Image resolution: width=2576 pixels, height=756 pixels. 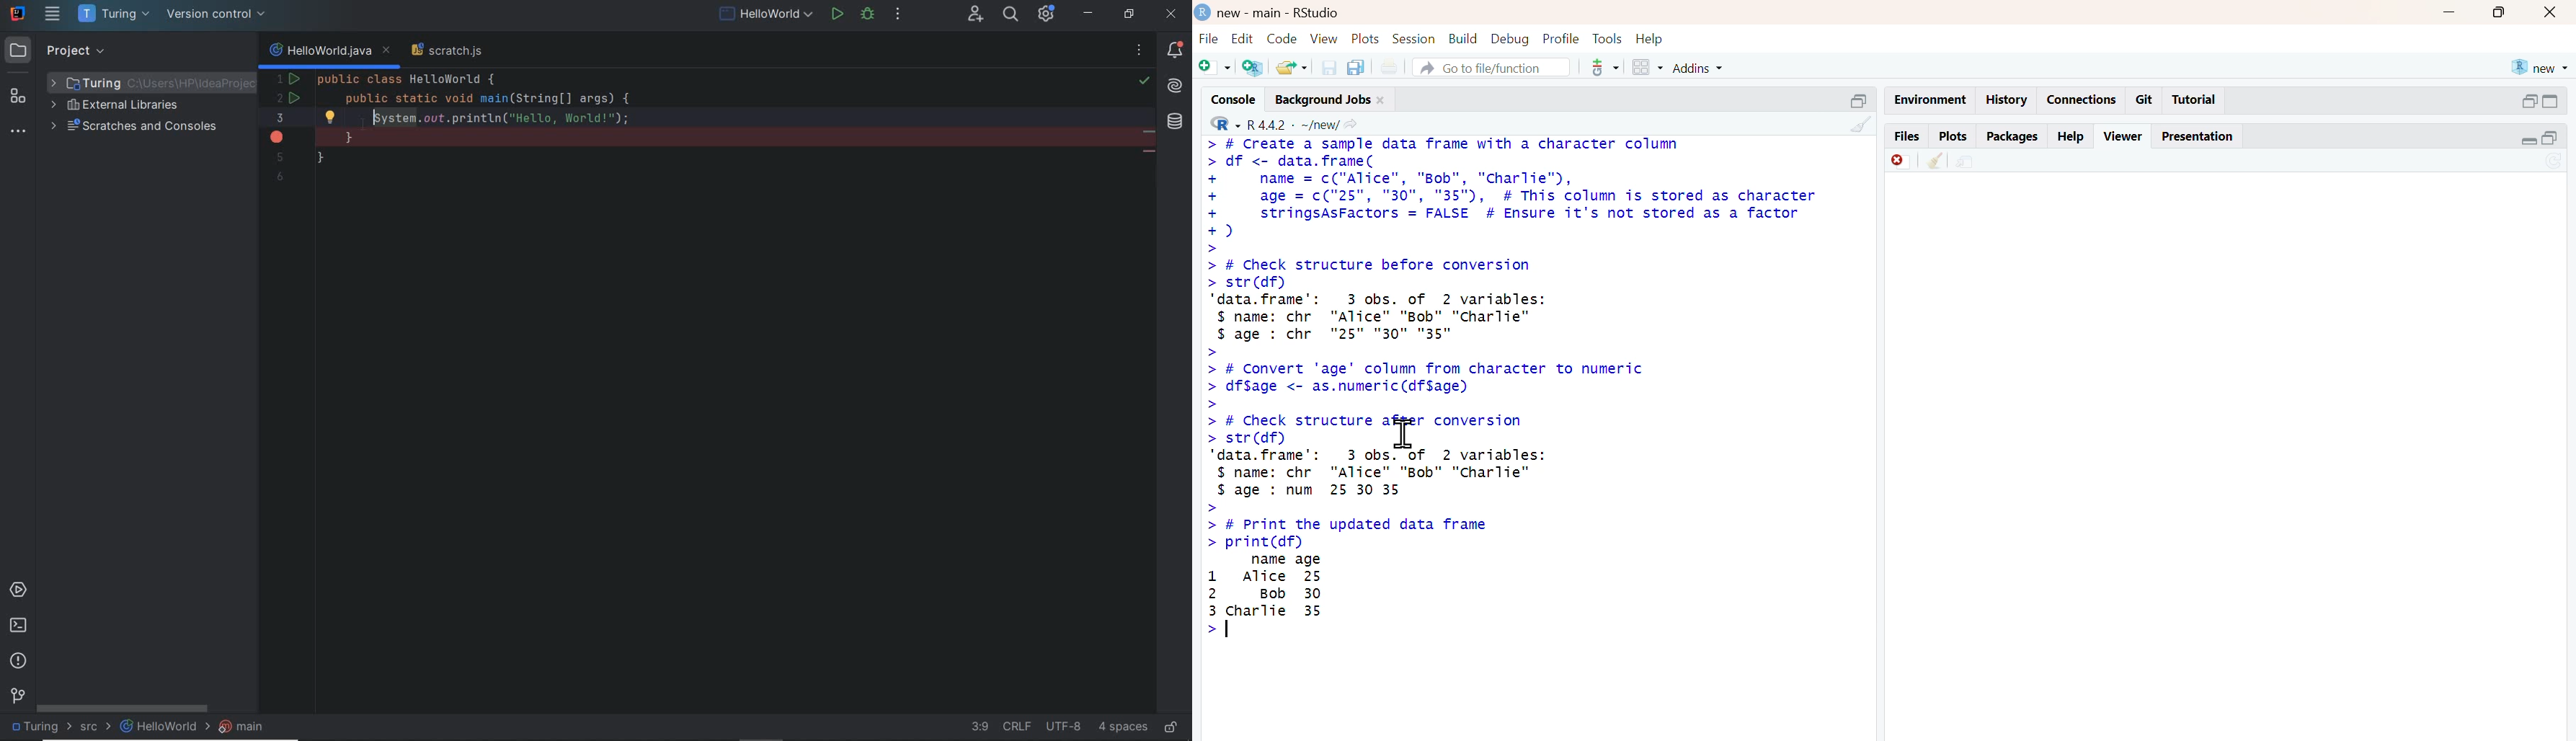 What do you see at coordinates (1413, 39) in the screenshot?
I see `session` at bounding box center [1413, 39].